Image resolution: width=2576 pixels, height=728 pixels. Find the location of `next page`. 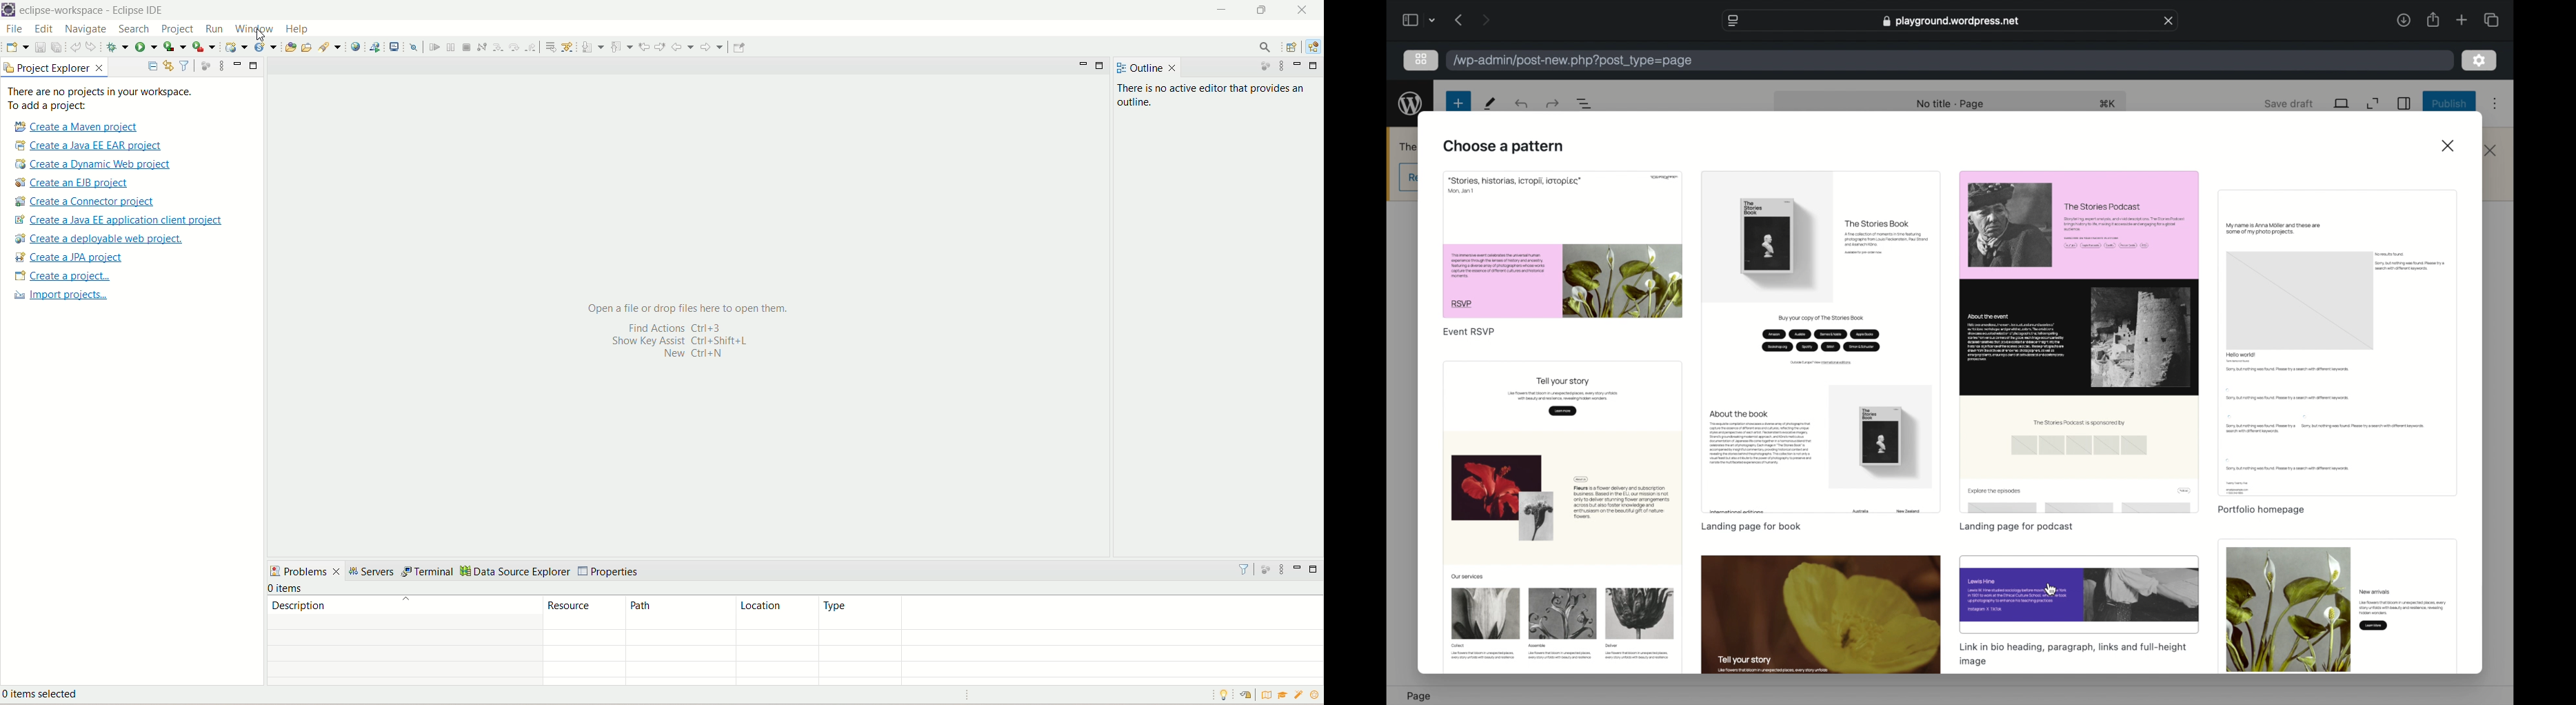

next page is located at coordinates (1485, 21).